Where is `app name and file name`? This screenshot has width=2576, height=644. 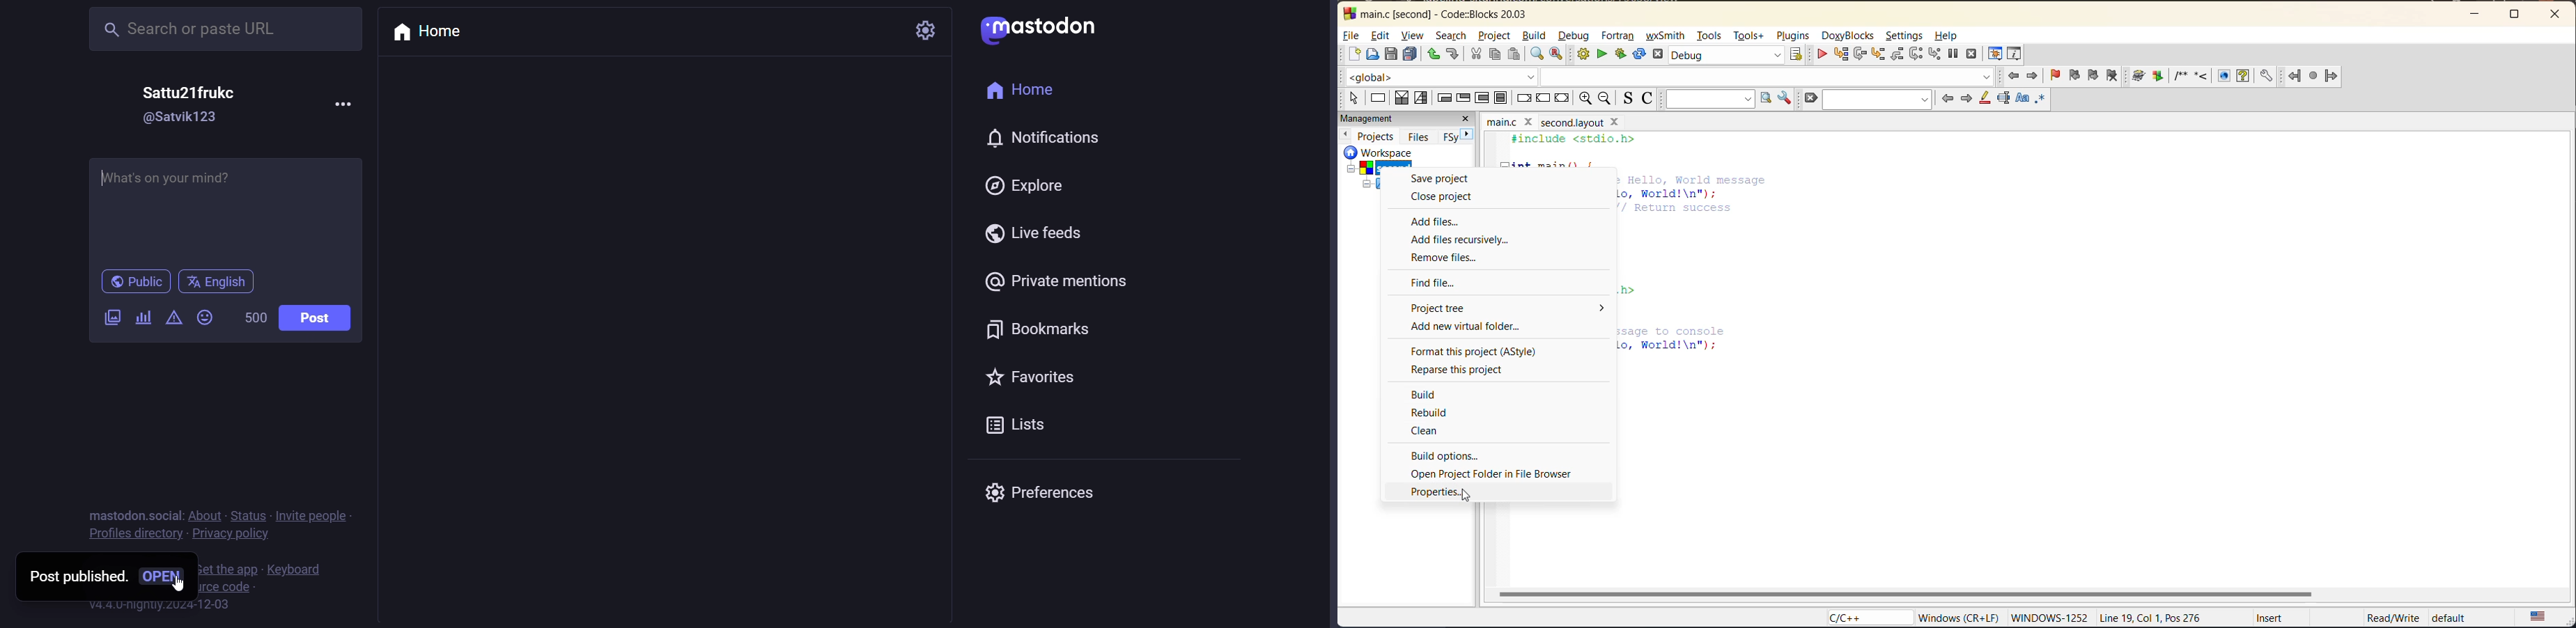 app name and file name is located at coordinates (1443, 13).